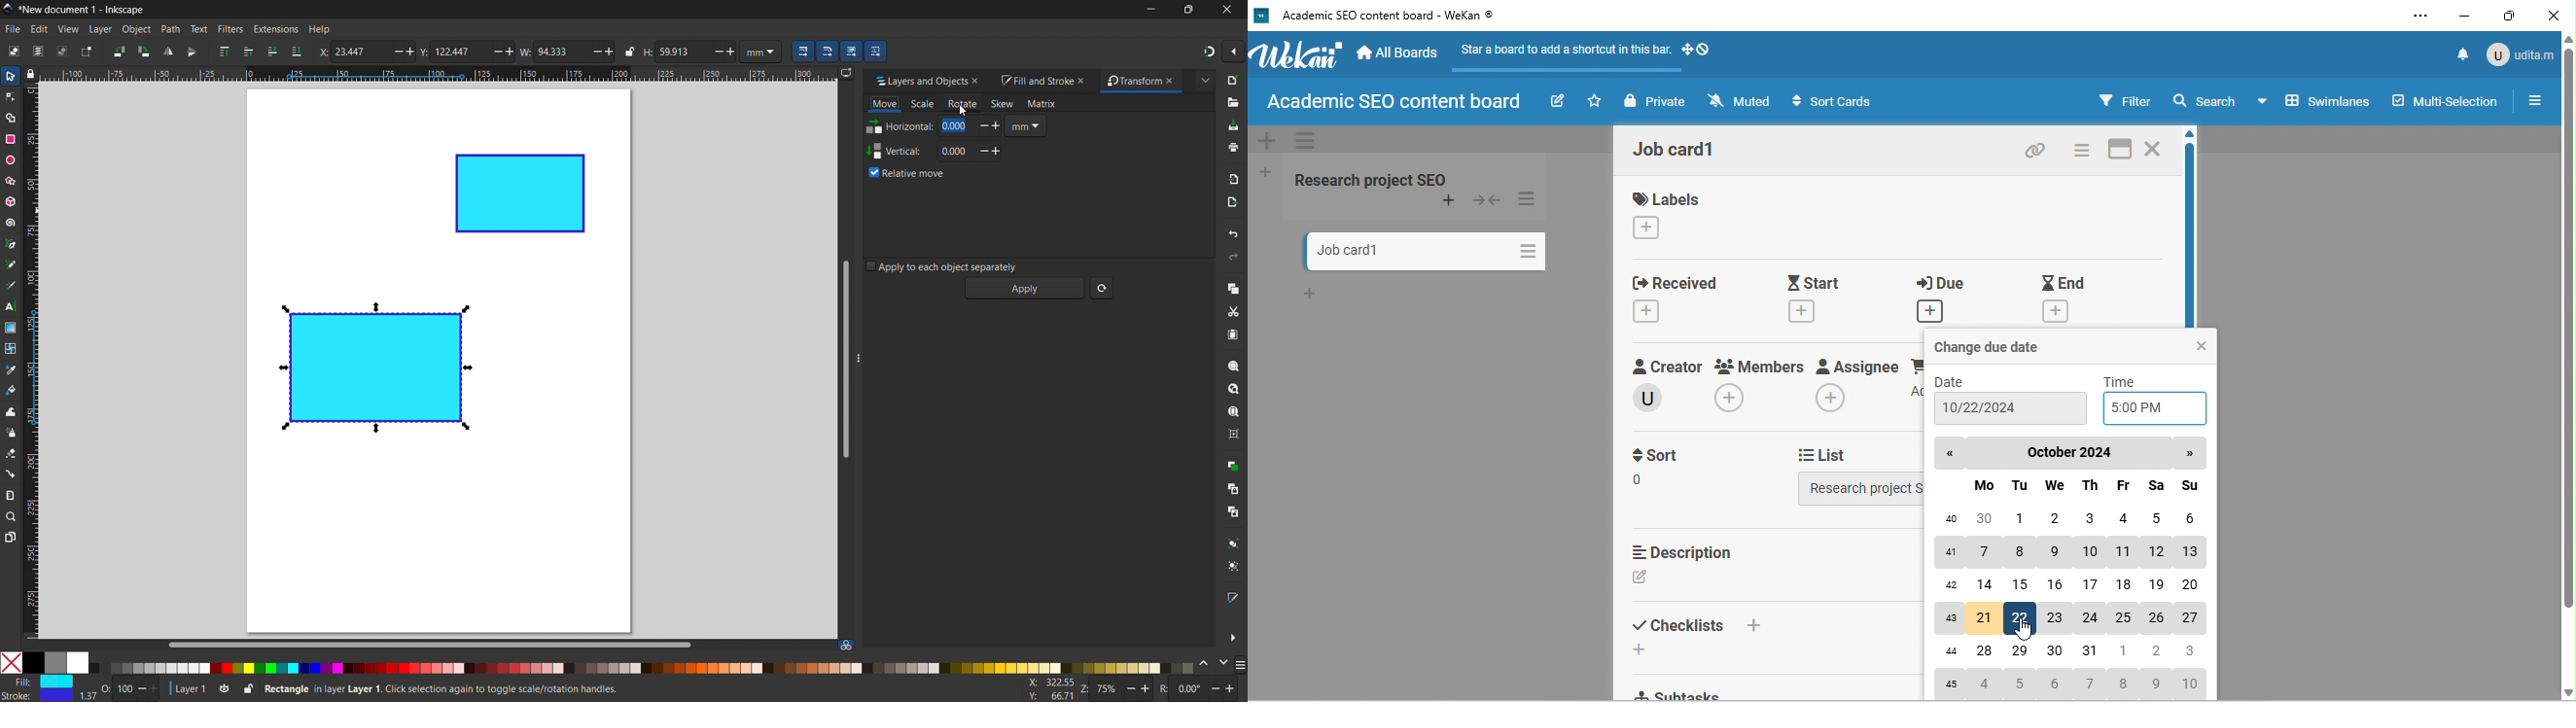 The image size is (2576, 728). I want to click on close, so click(981, 81).